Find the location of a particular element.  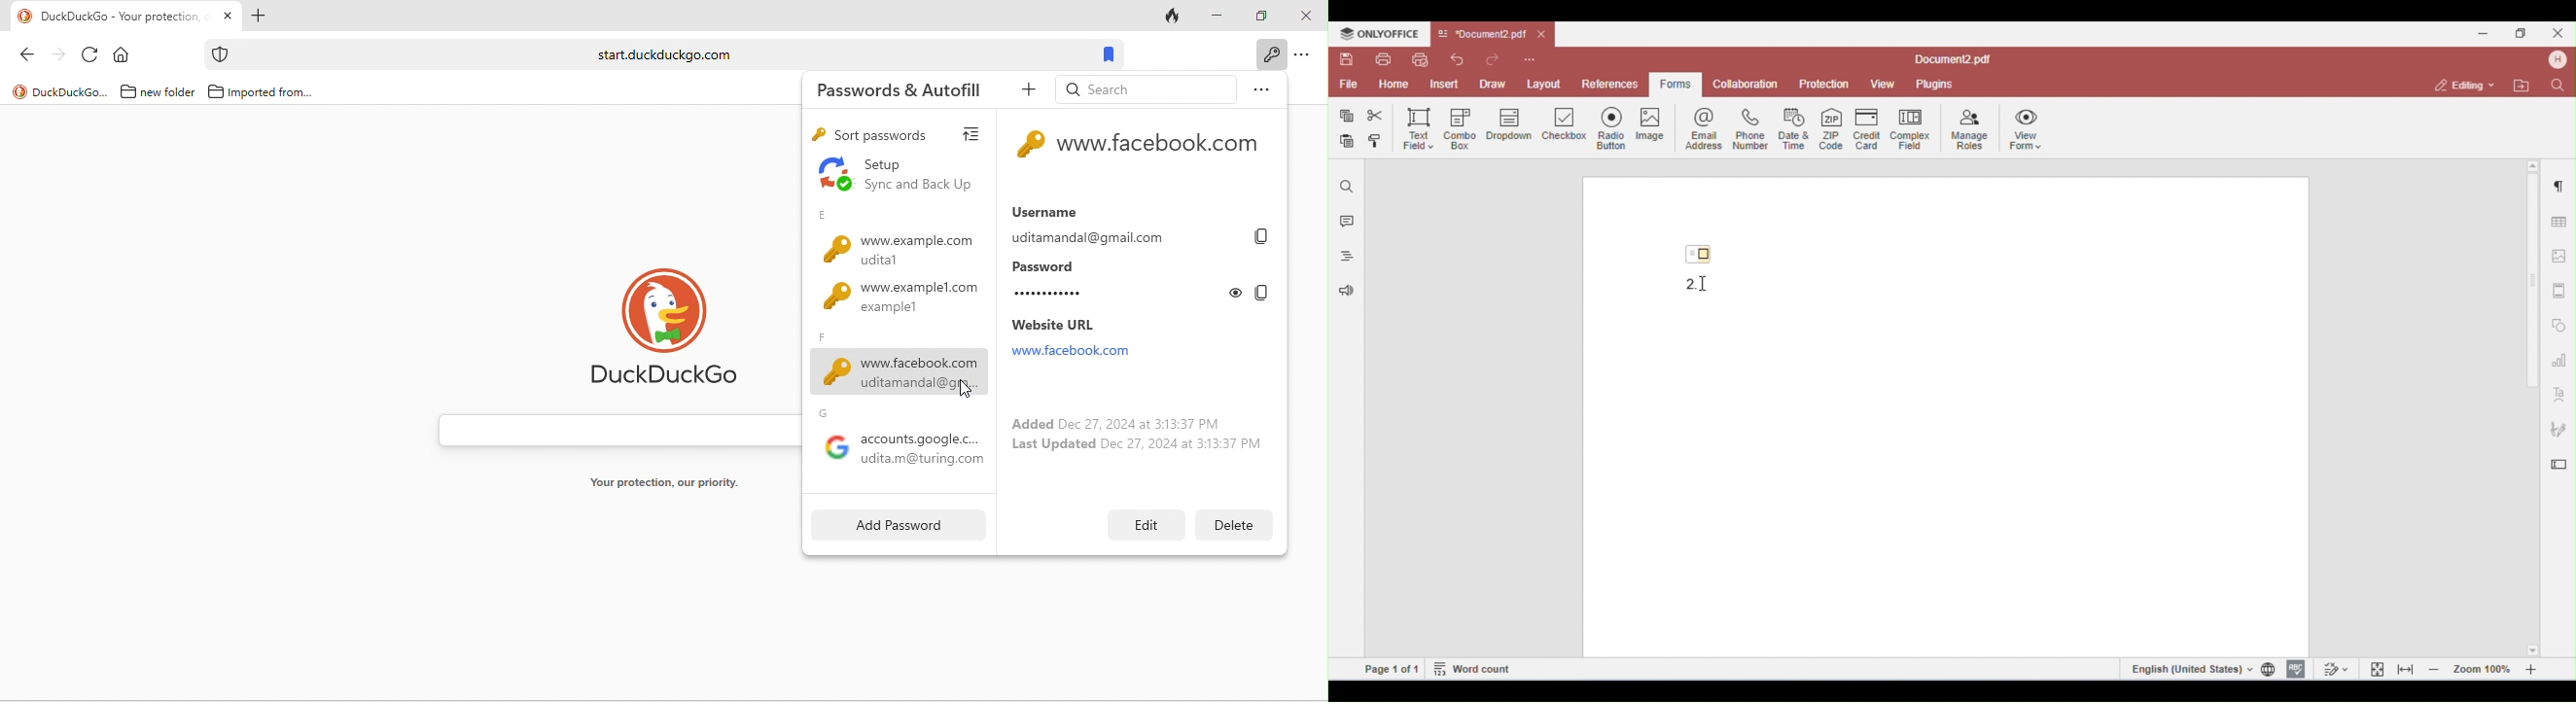

close is located at coordinates (1306, 18).